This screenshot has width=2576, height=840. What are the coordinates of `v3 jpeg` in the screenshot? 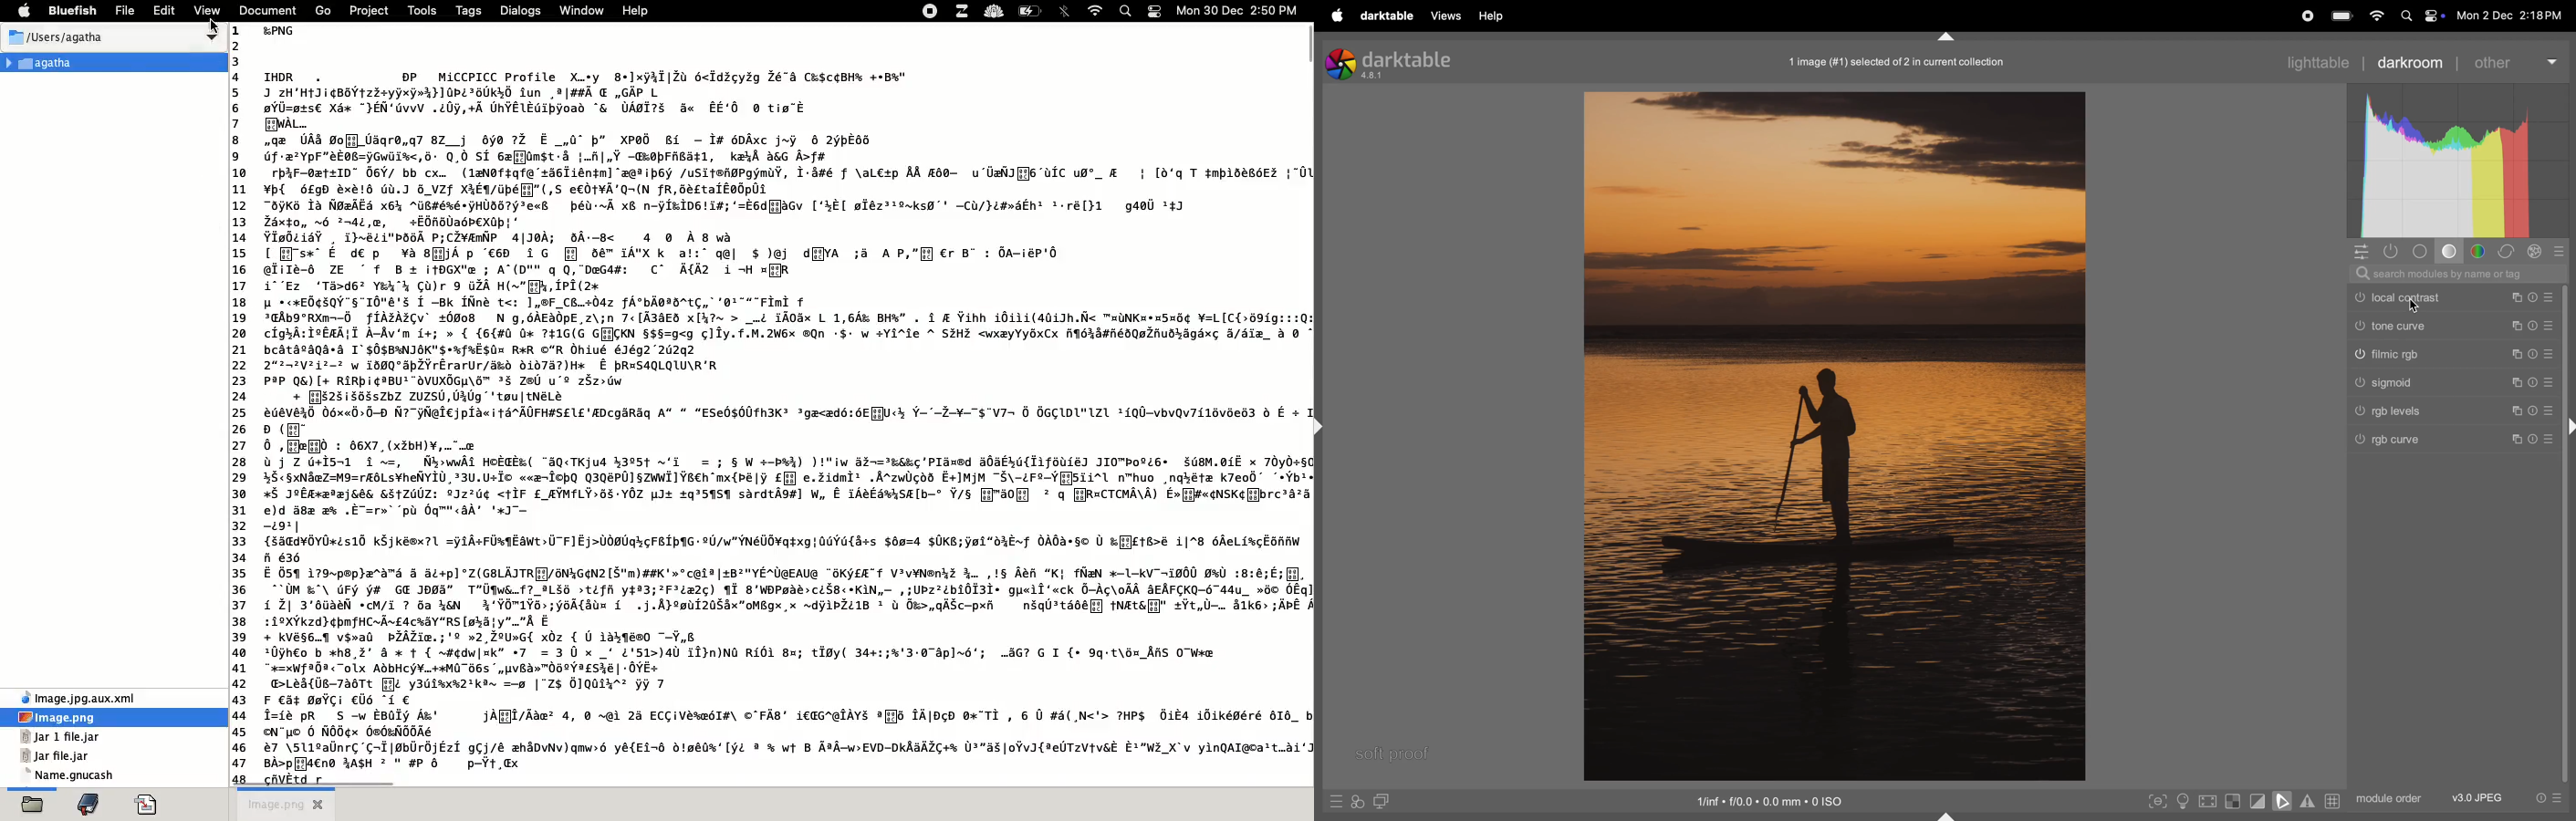 It's located at (2475, 797).